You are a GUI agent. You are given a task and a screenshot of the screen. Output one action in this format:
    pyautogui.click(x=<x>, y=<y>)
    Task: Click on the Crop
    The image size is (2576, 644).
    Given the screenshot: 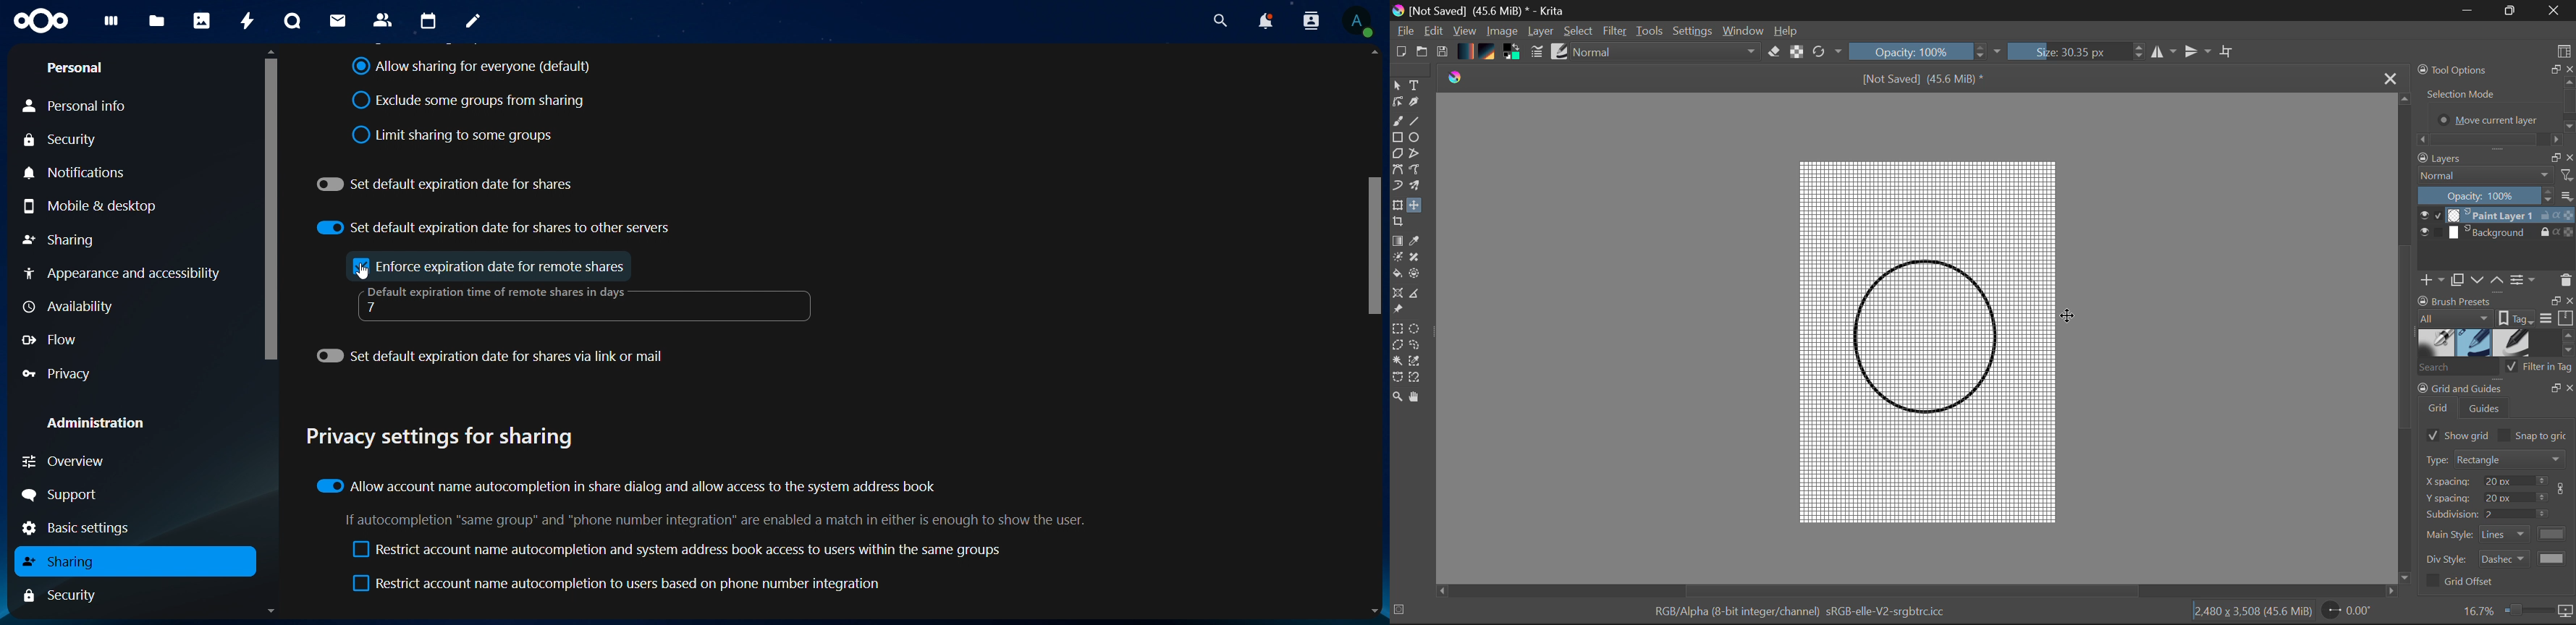 What is the action you would take?
    pyautogui.click(x=2228, y=54)
    